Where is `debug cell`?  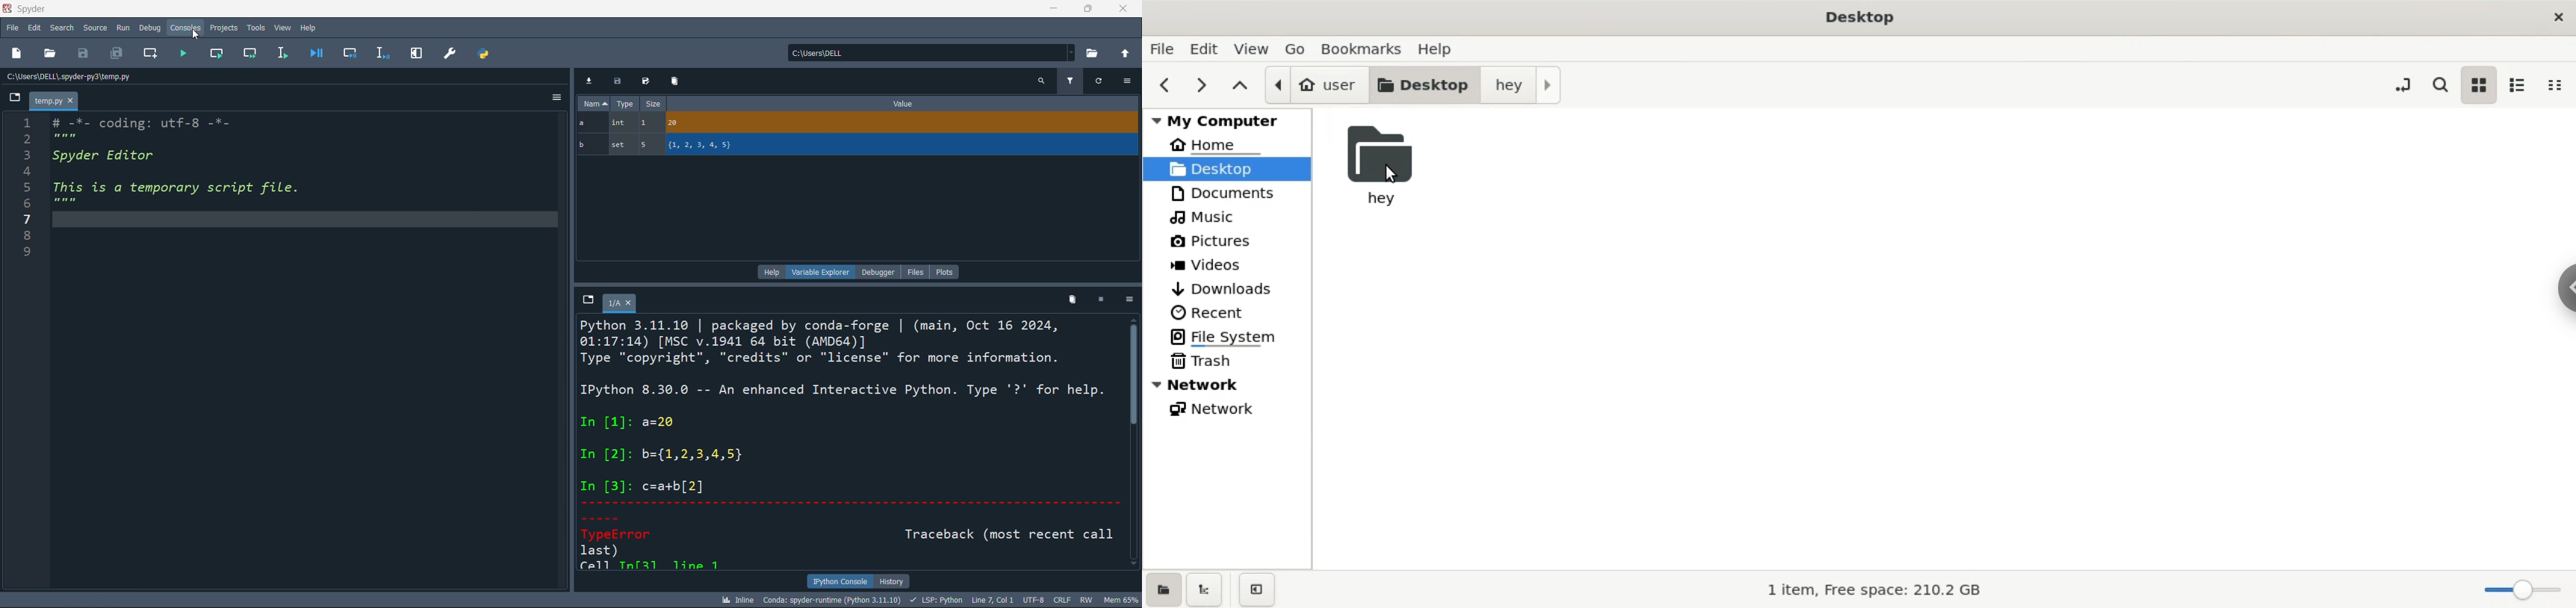 debug cell is located at coordinates (350, 52).